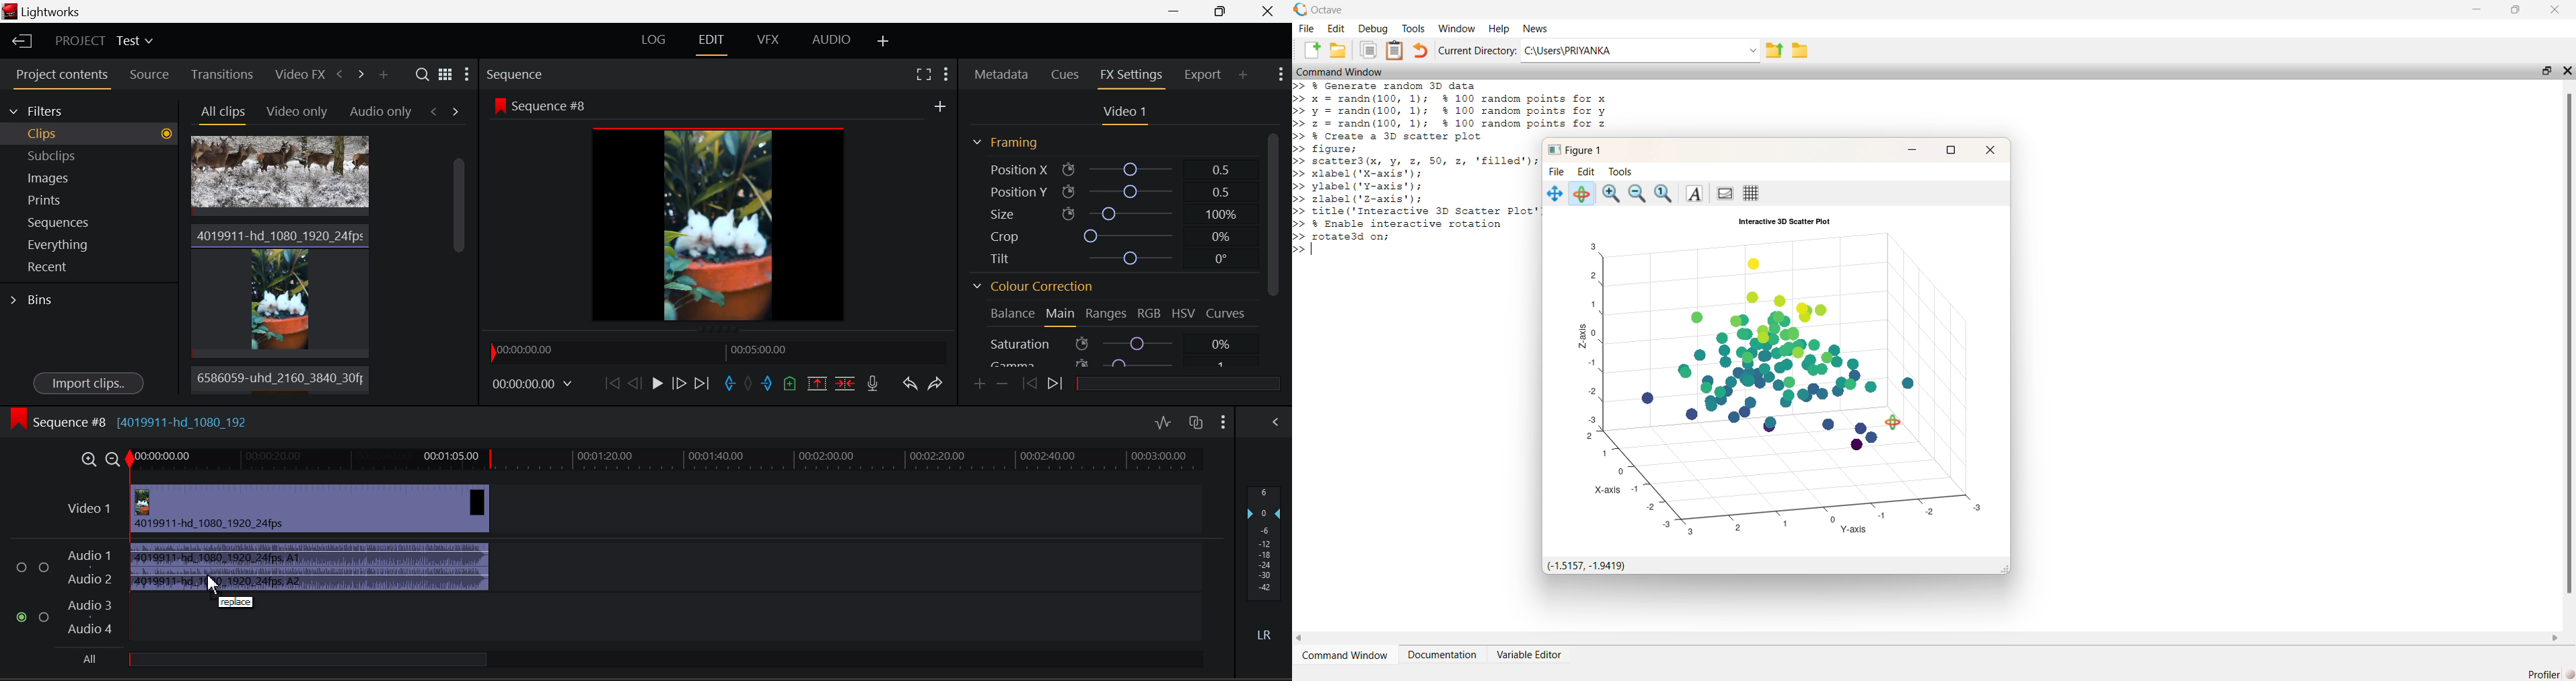 The image size is (2576, 700). Describe the element at coordinates (1307, 29) in the screenshot. I see `File` at that location.